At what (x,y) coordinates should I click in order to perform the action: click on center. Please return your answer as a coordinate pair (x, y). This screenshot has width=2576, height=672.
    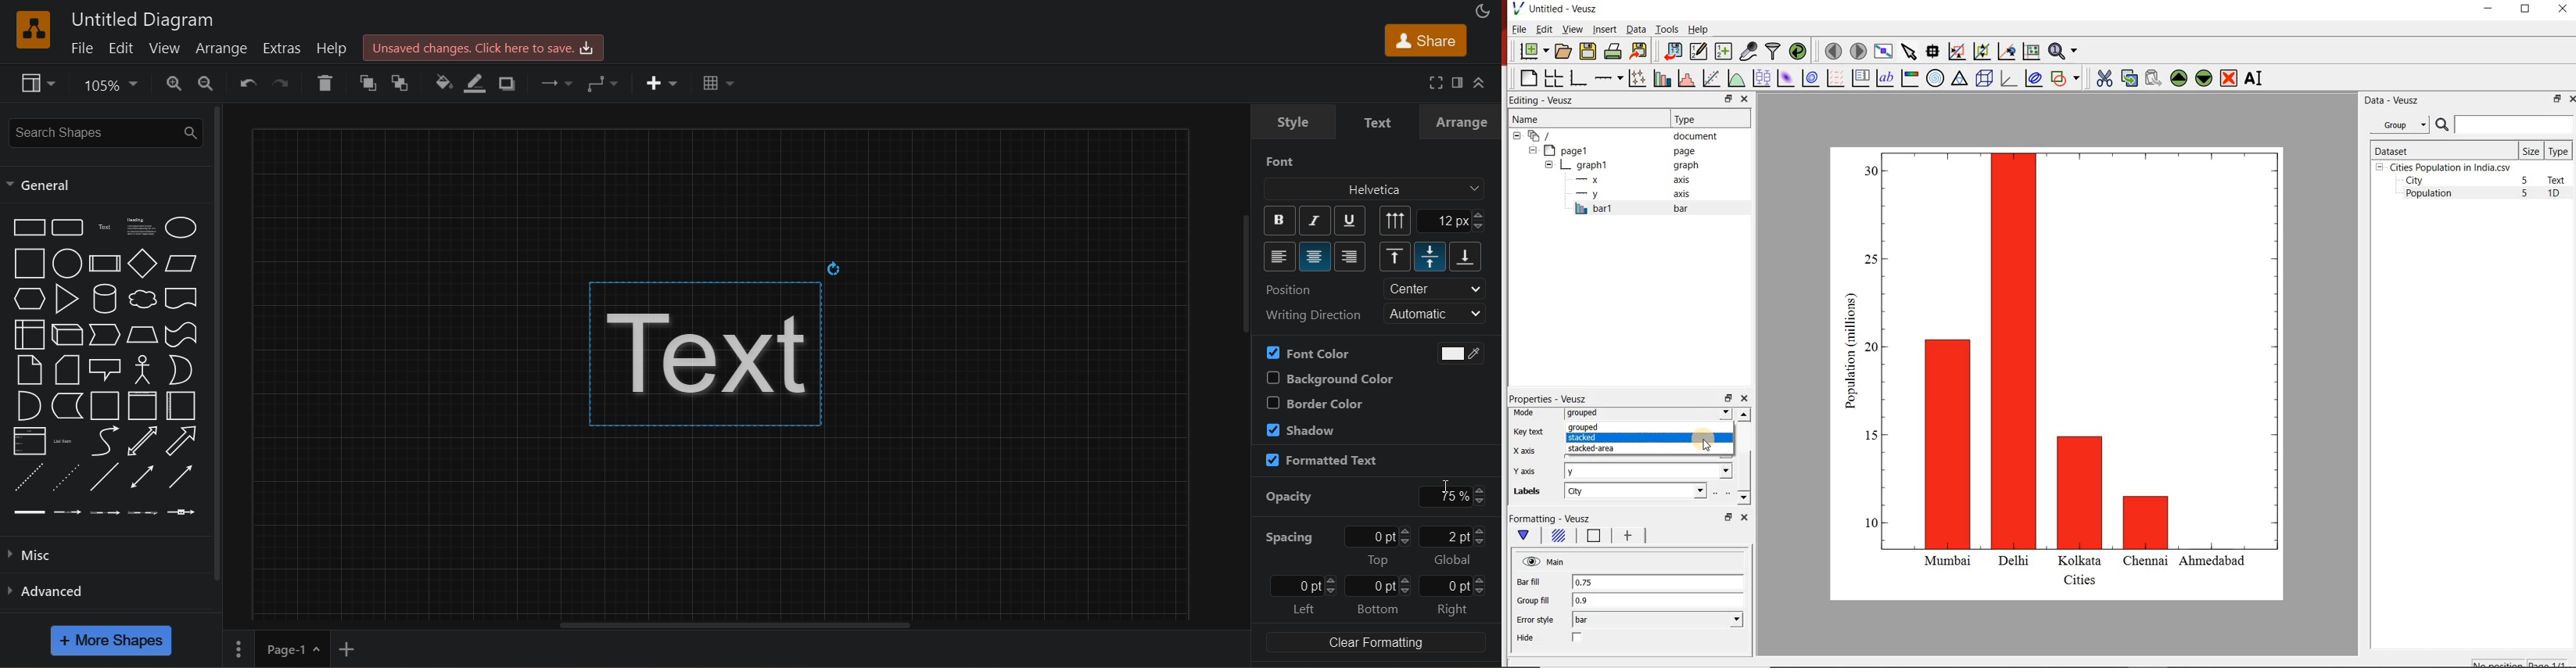
    Looking at the image, I should click on (1316, 257).